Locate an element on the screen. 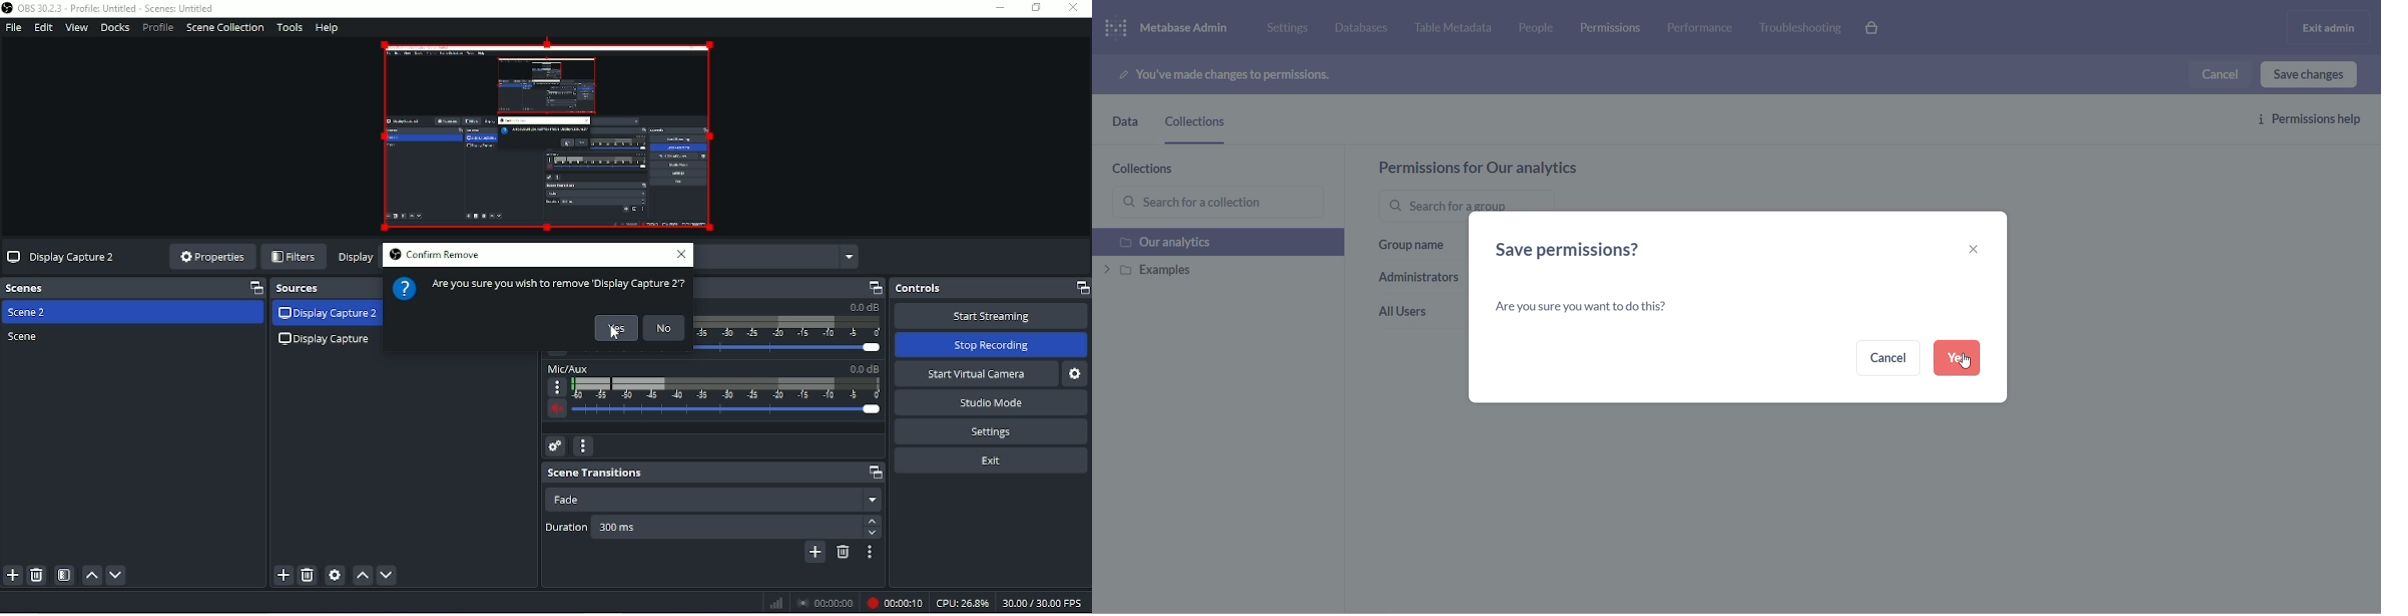 The image size is (2408, 616). Are you sure you wish to remove 'Display Capture 2'? is located at coordinates (538, 288).